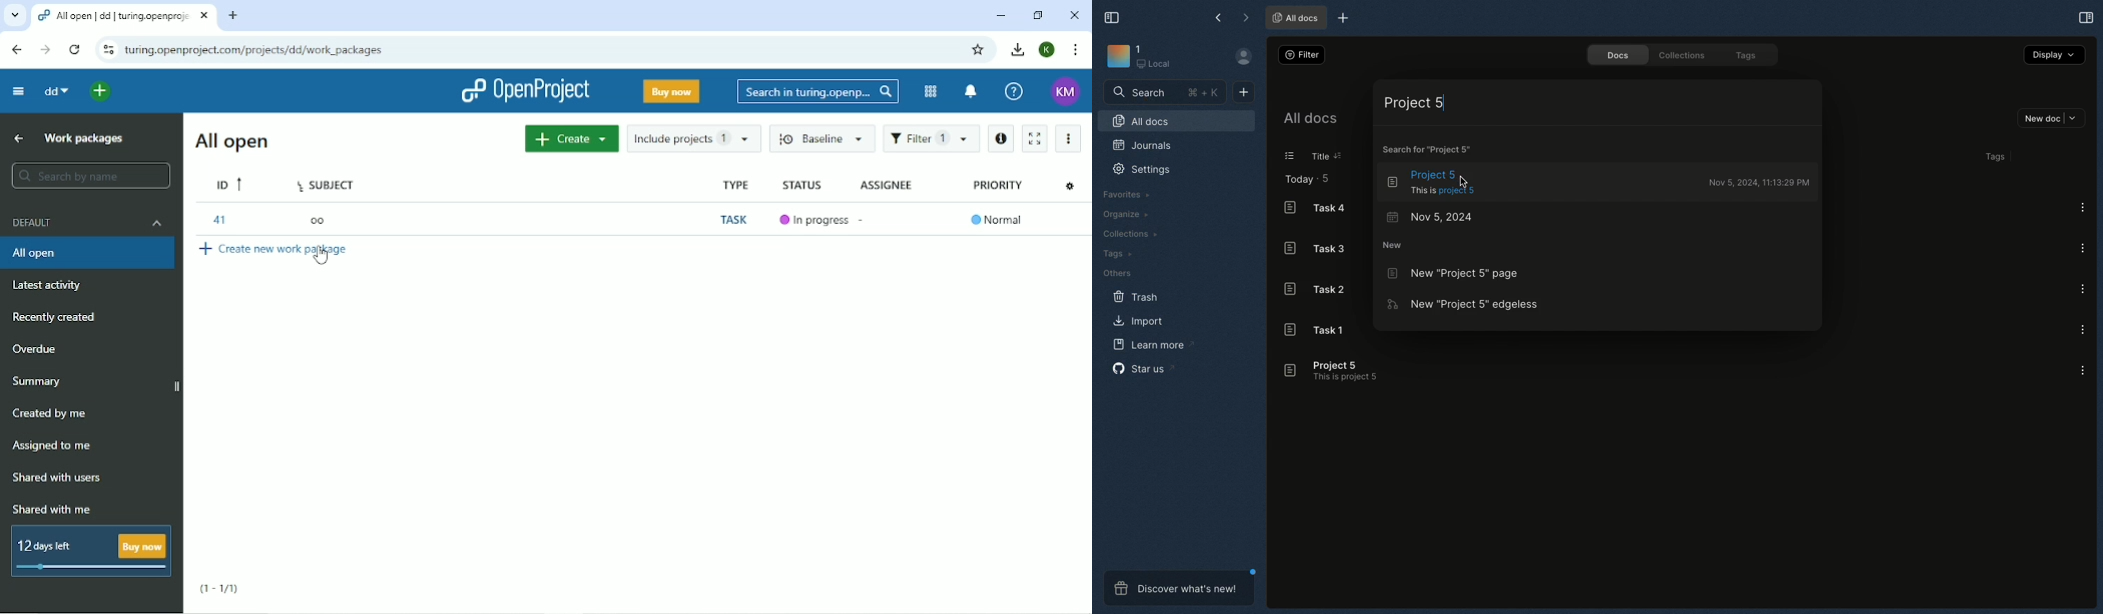 This screenshot has height=616, width=2128. Describe the element at coordinates (1312, 247) in the screenshot. I see `Task 3` at that location.